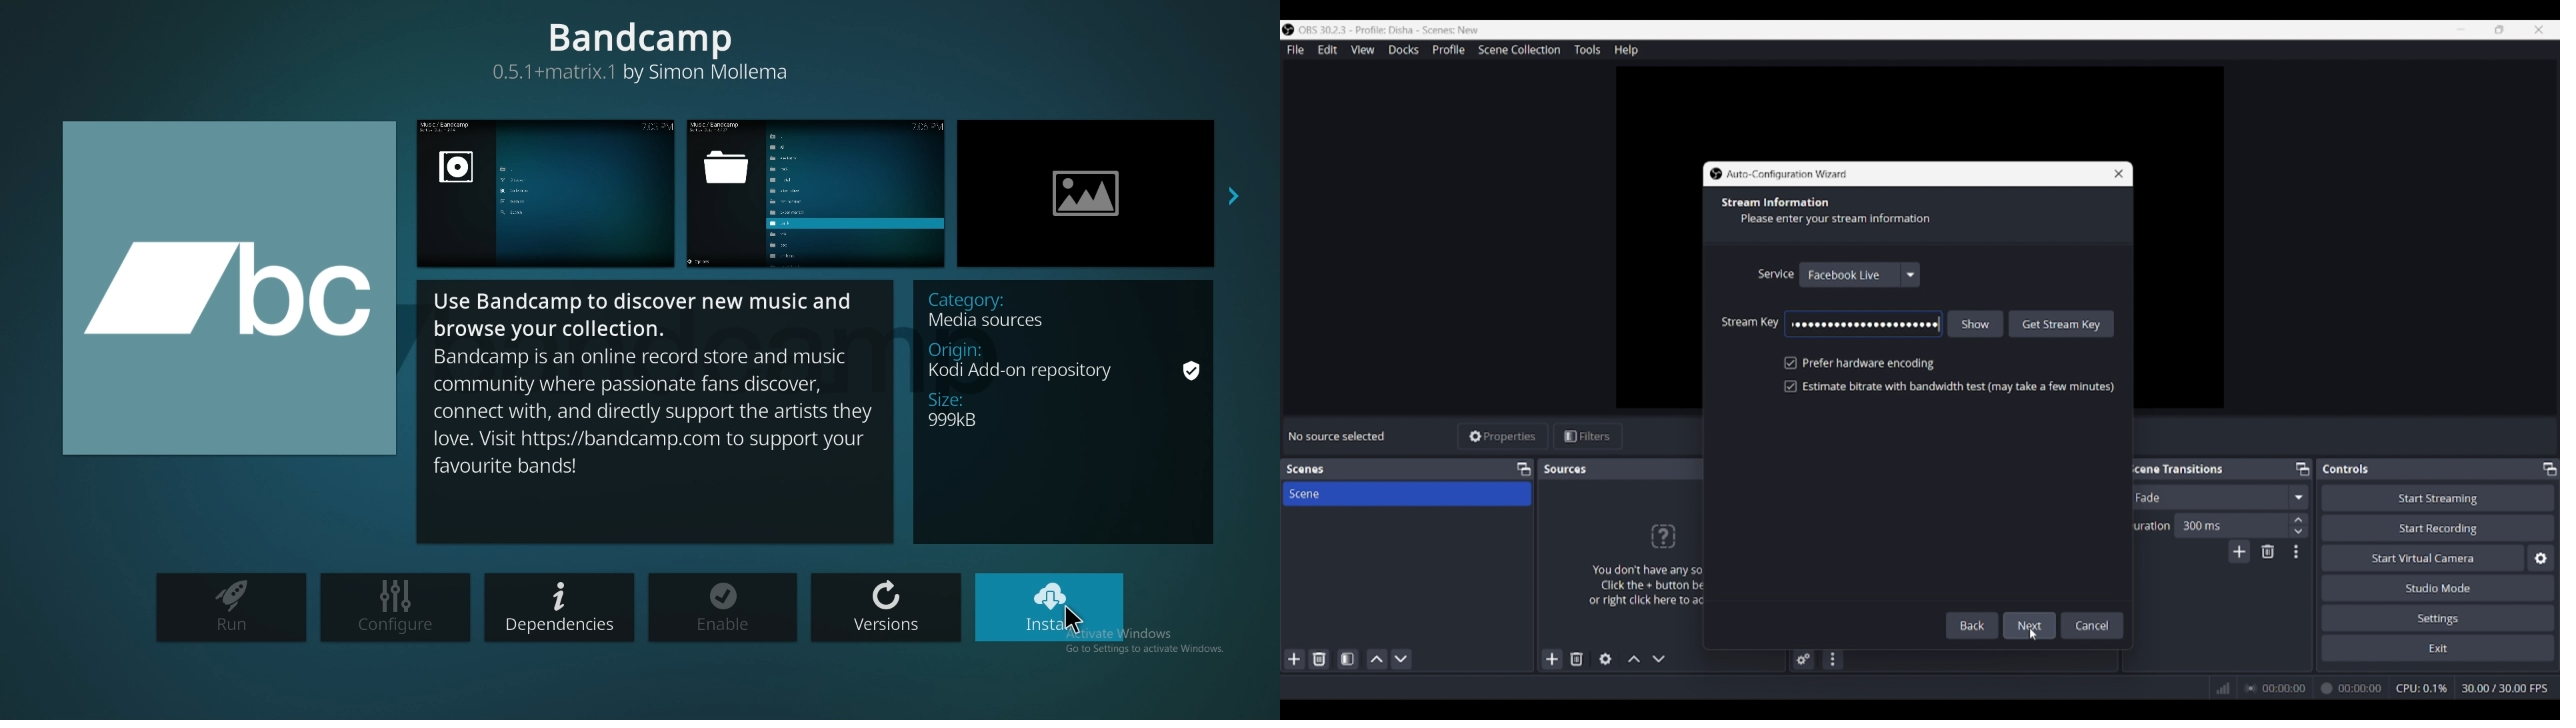  What do you see at coordinates (1233, 198) in the screenshot?
I see `next previews` at bounding box center [1233, 198].